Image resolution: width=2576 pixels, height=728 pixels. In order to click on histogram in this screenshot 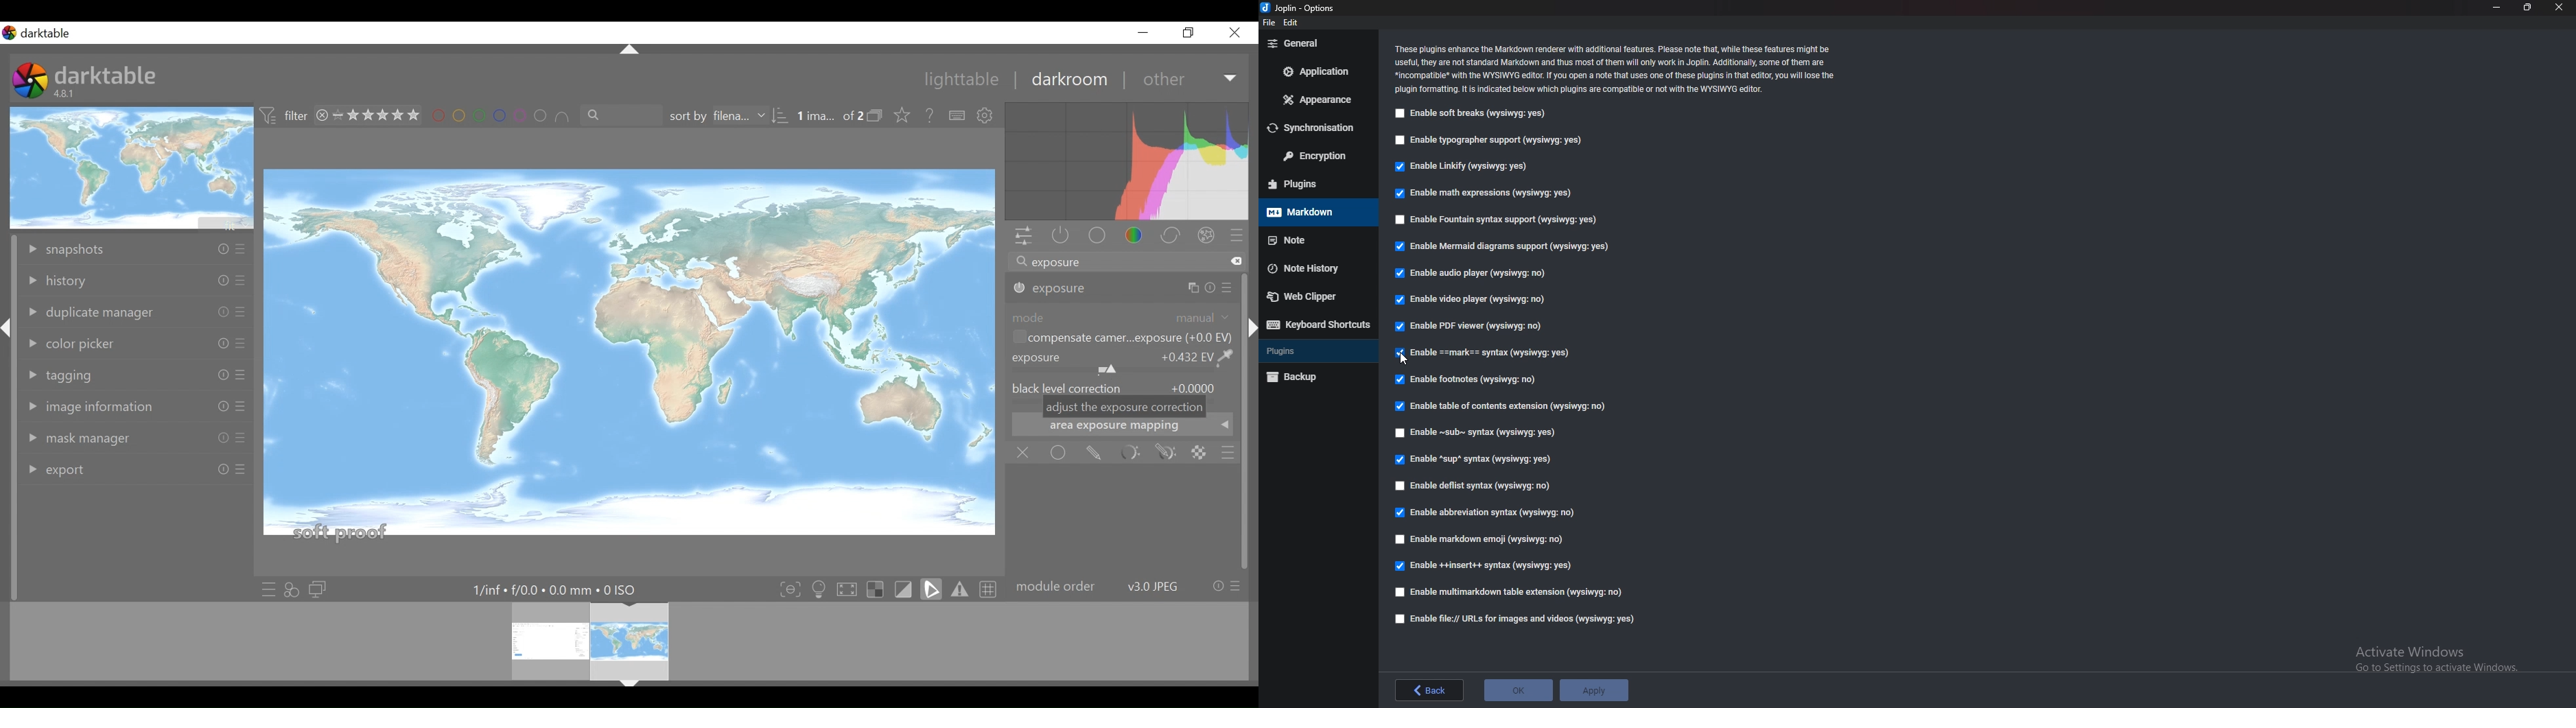, I will do `click(1127, 163)`.